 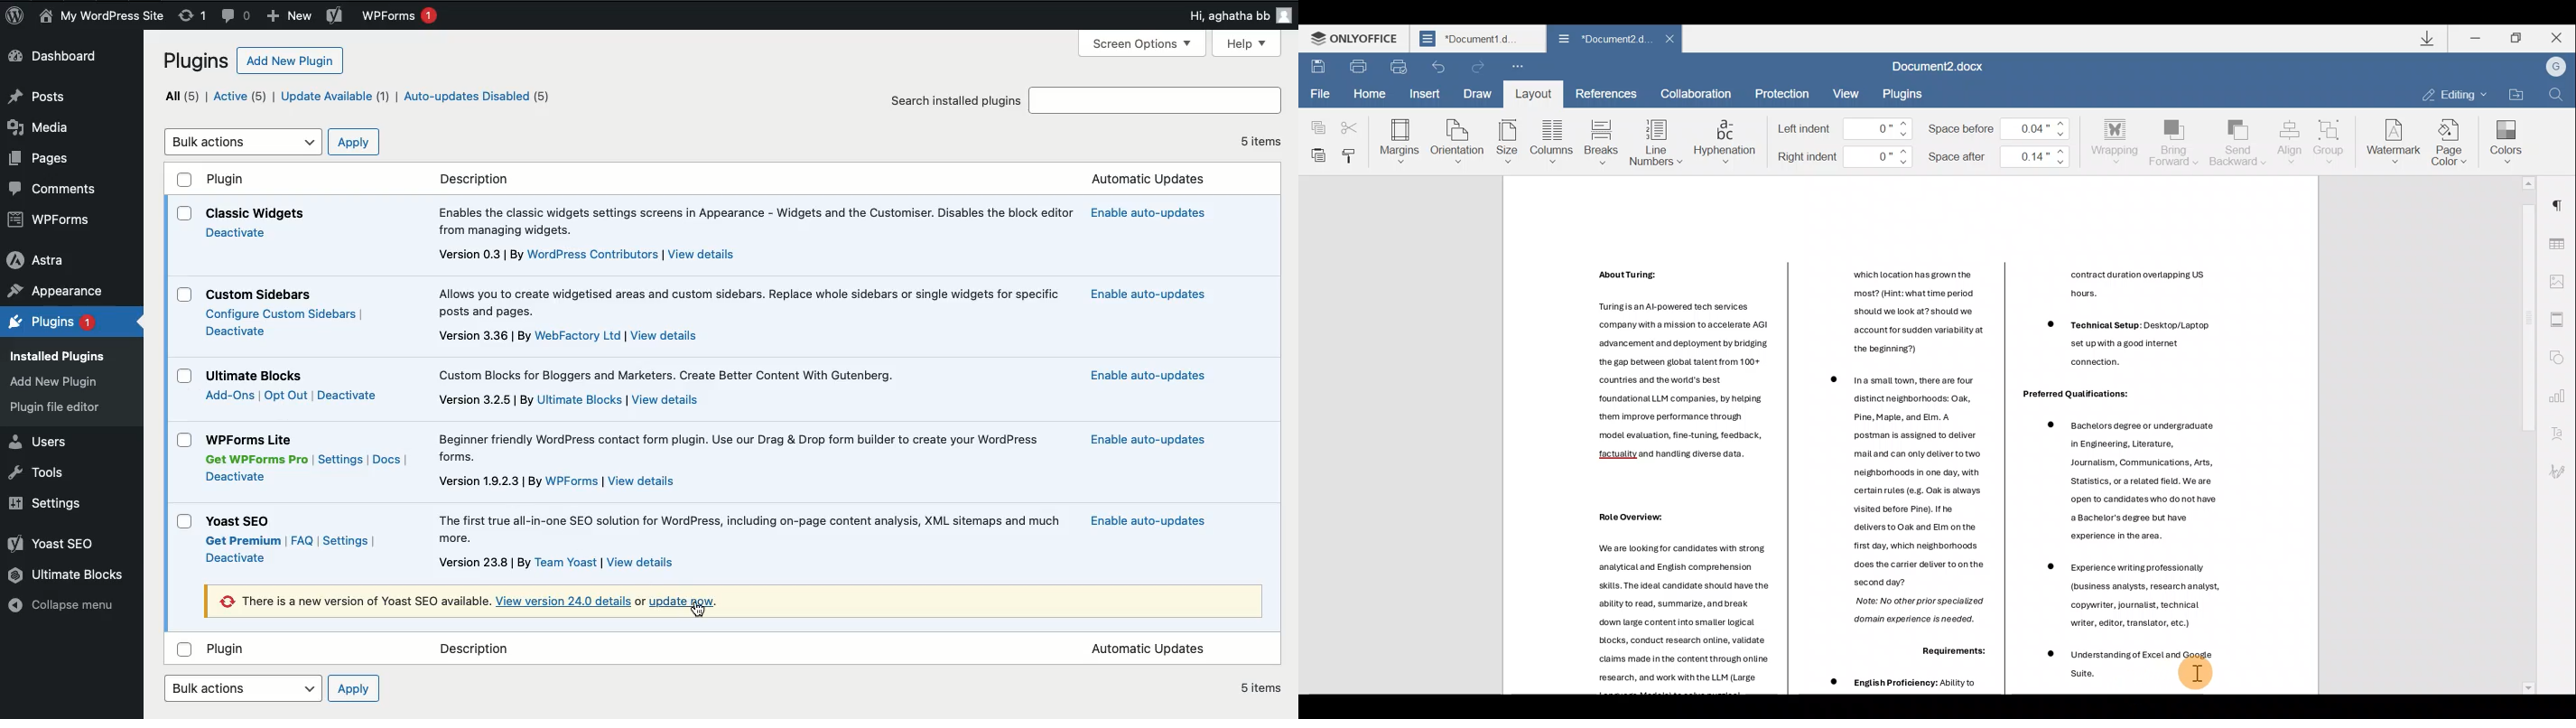 I want to click on Account name, so click(x=2555, y=68).